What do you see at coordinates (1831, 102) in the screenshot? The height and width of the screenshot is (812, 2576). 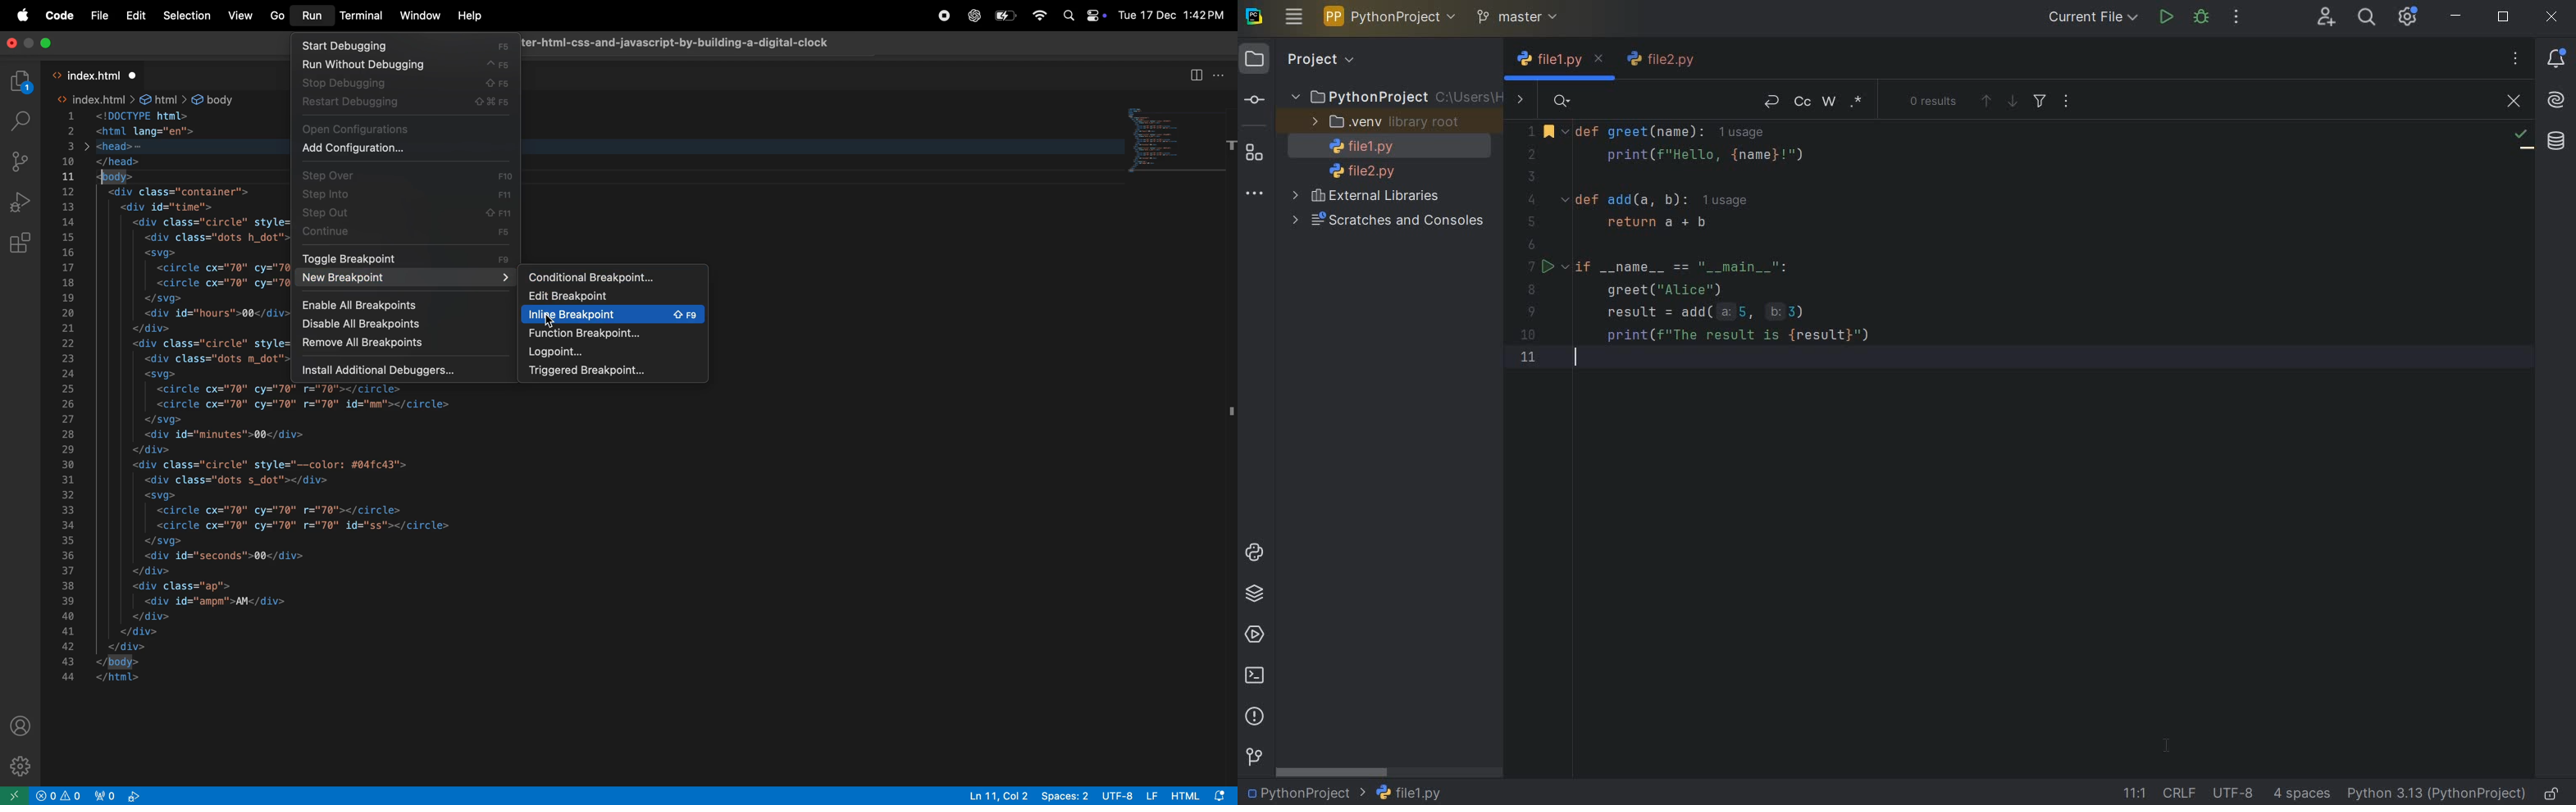 I see `WORDS` at bounding box center [1831, 102].